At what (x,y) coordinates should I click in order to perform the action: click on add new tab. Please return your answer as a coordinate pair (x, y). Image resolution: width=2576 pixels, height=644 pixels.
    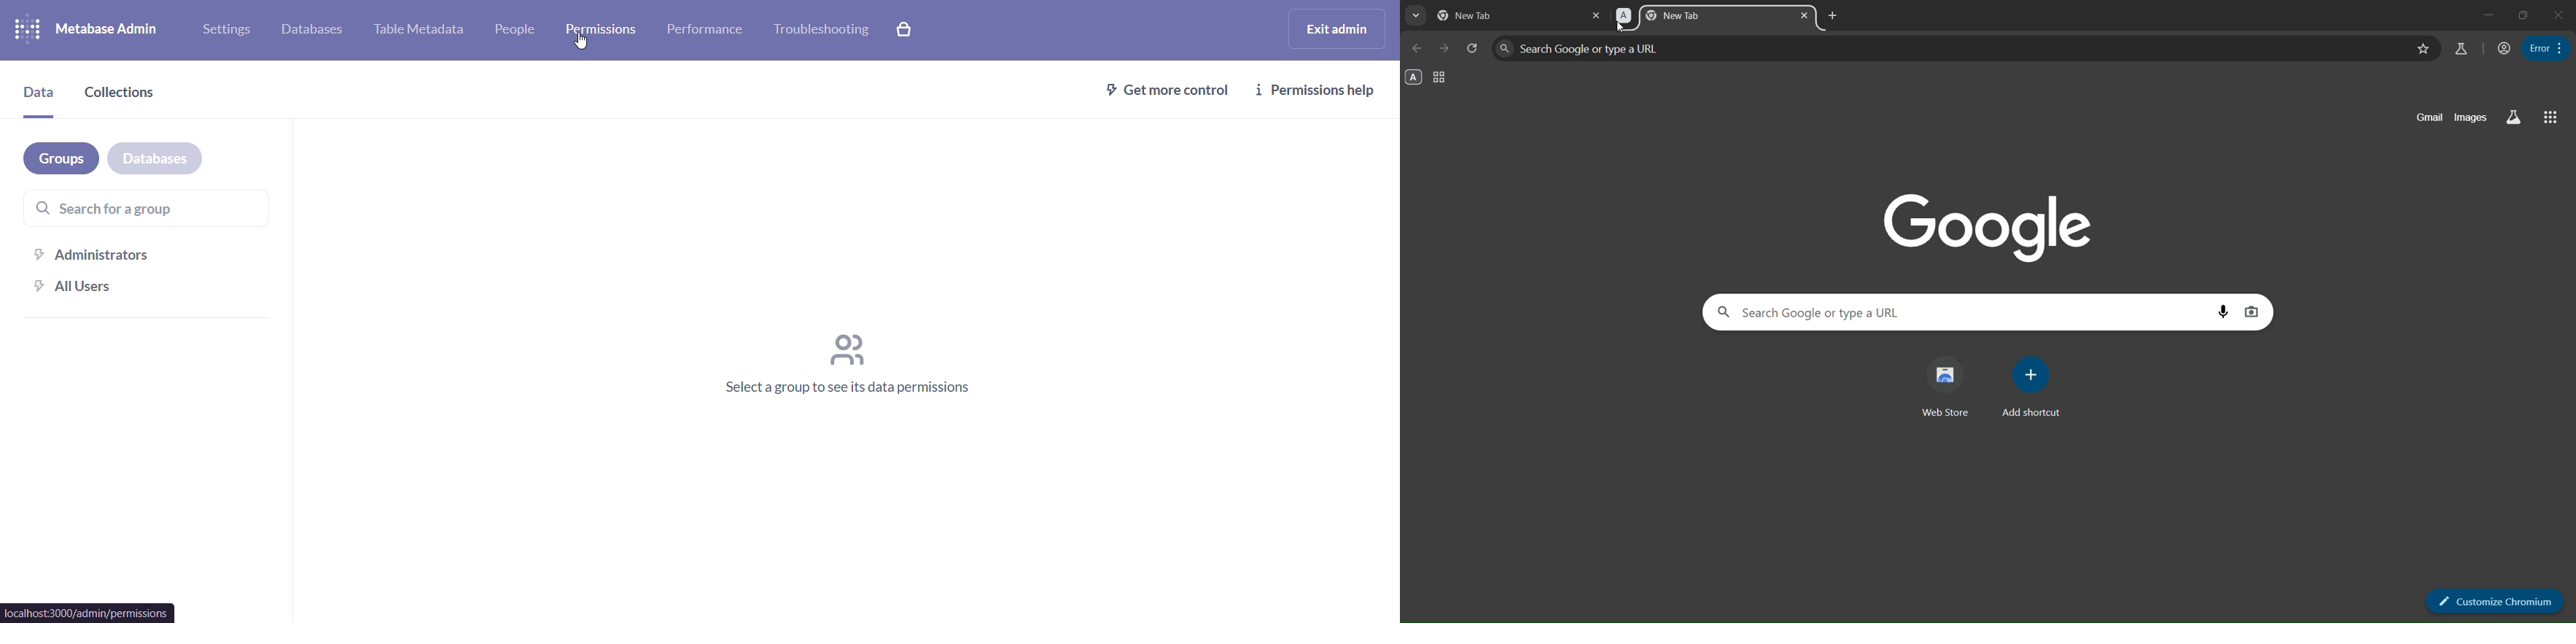
    Looking at the image, I should click on (1831, 15).